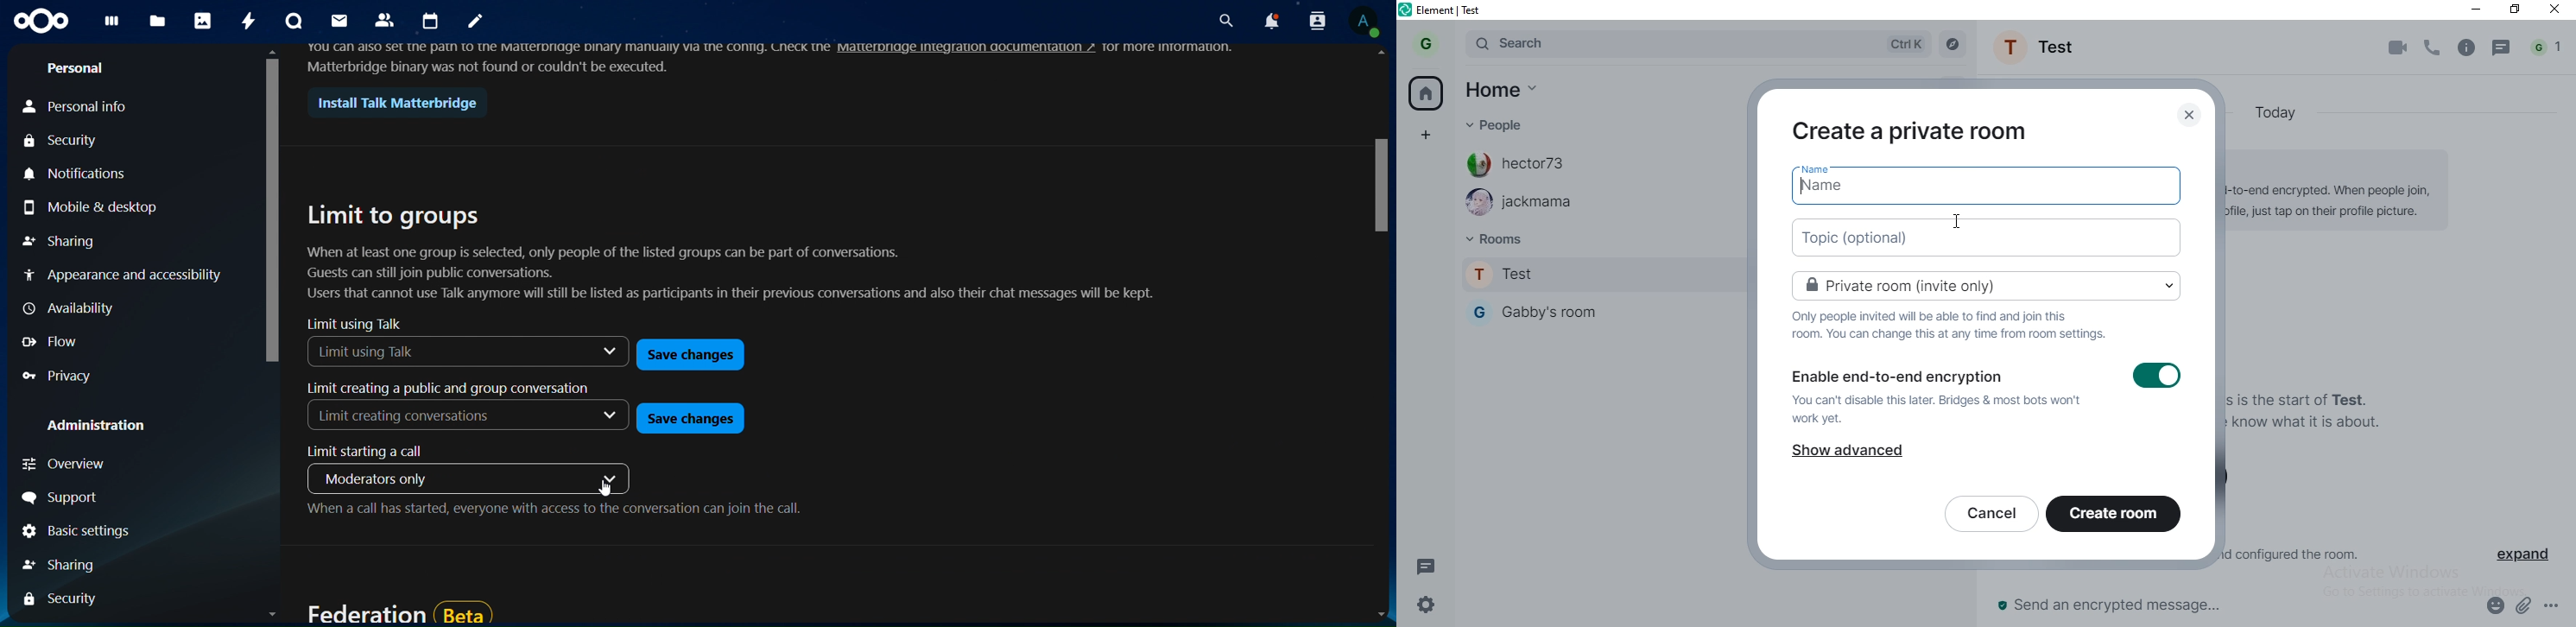  What do you see at coordinates (2142, 605) in the screenshot?
I see `send an encrypted message` at bounding box center [2142, 605].